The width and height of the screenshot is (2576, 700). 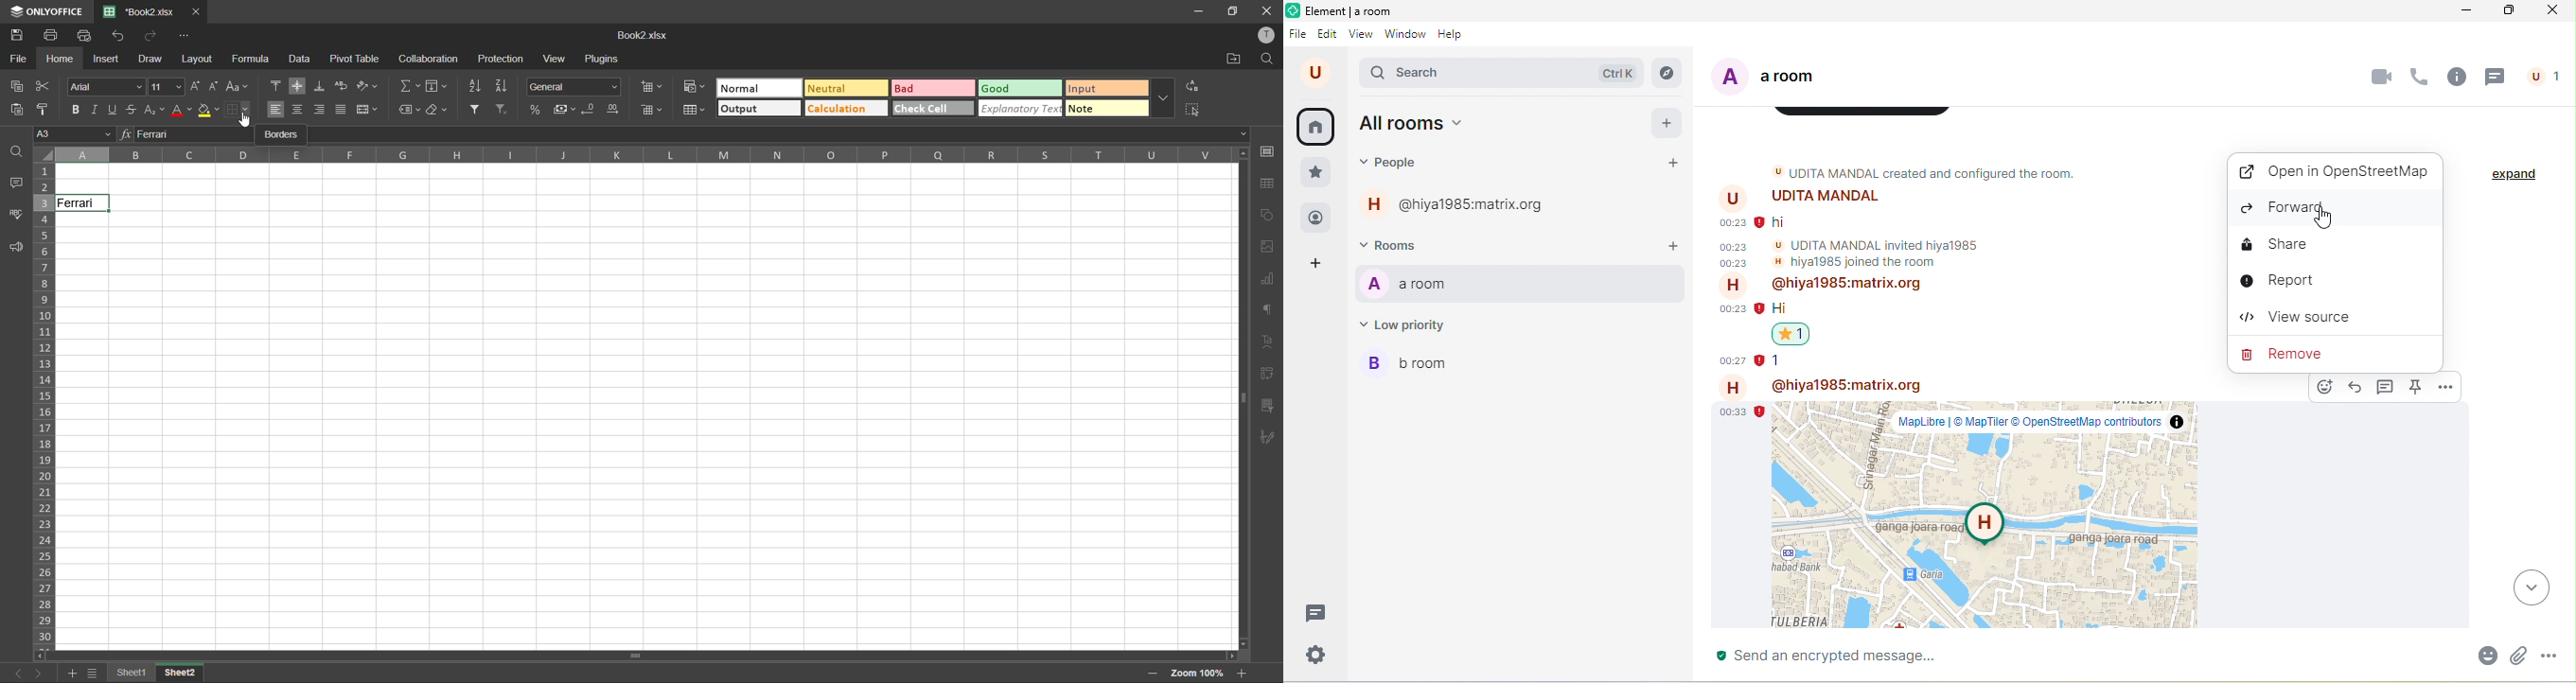 I want to click on text, so click(x=1264, y=340).